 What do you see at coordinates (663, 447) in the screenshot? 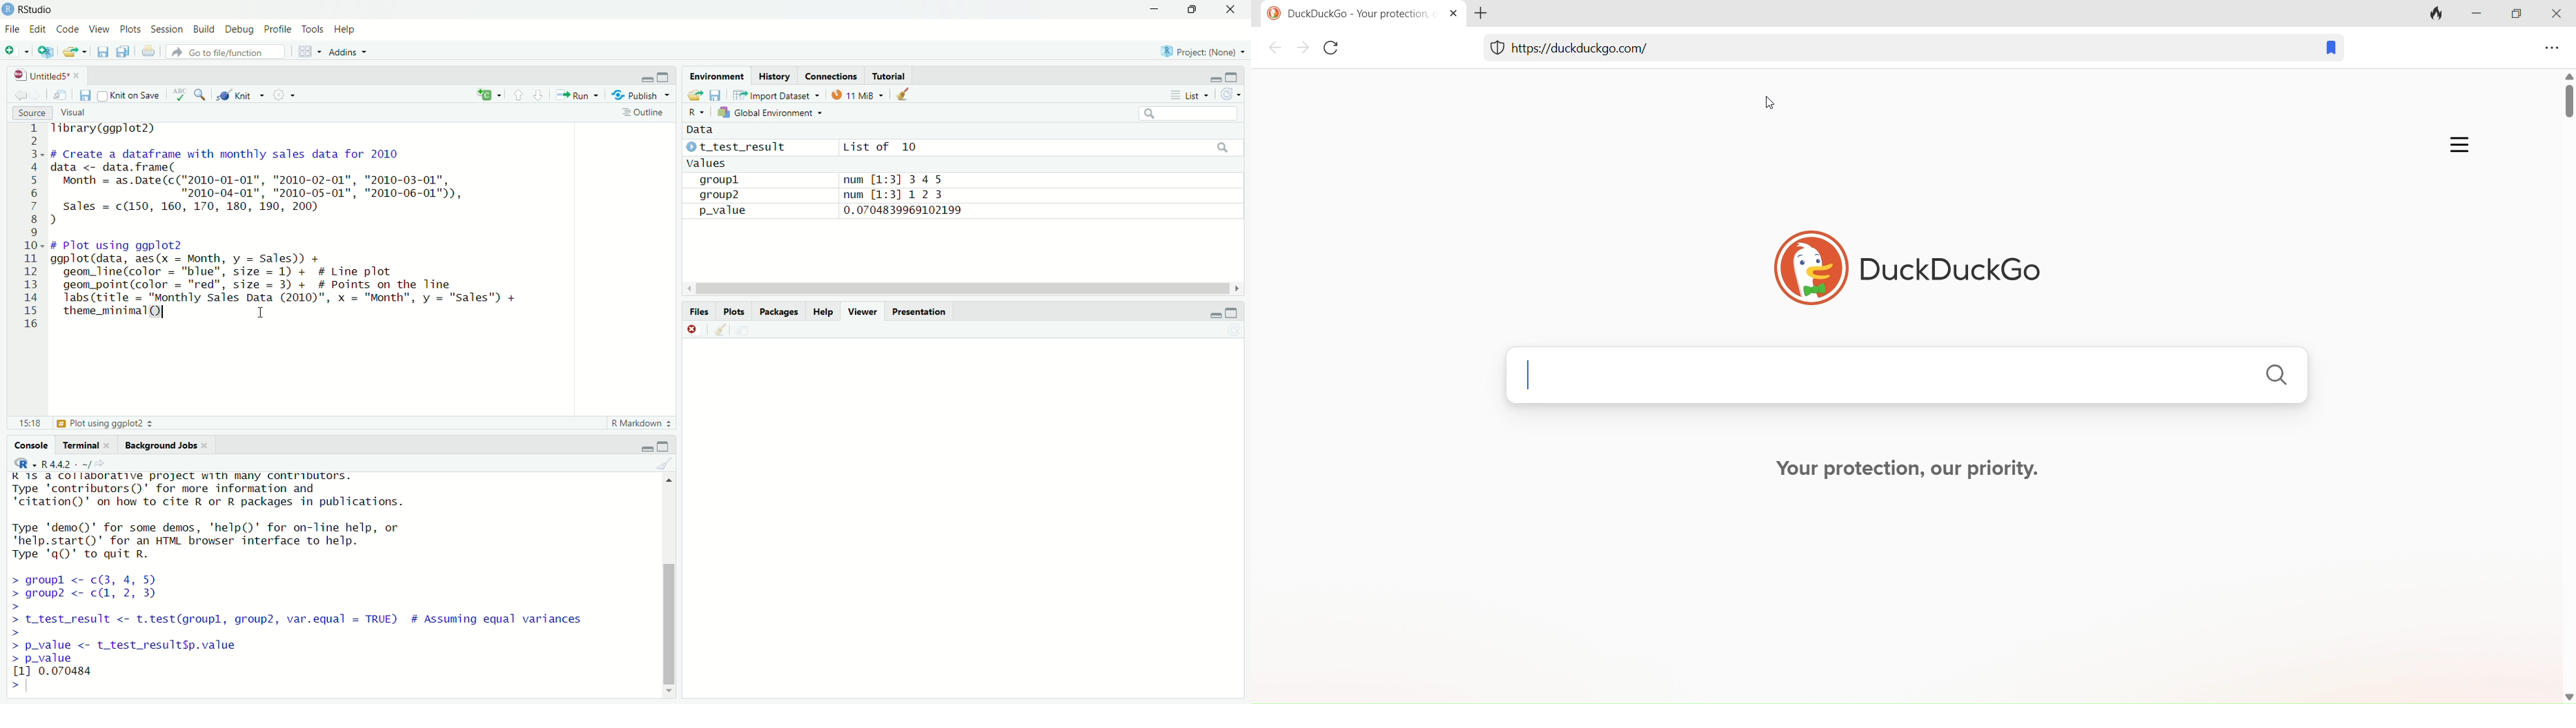
I see `maximise` at bounding box center [663, 447].